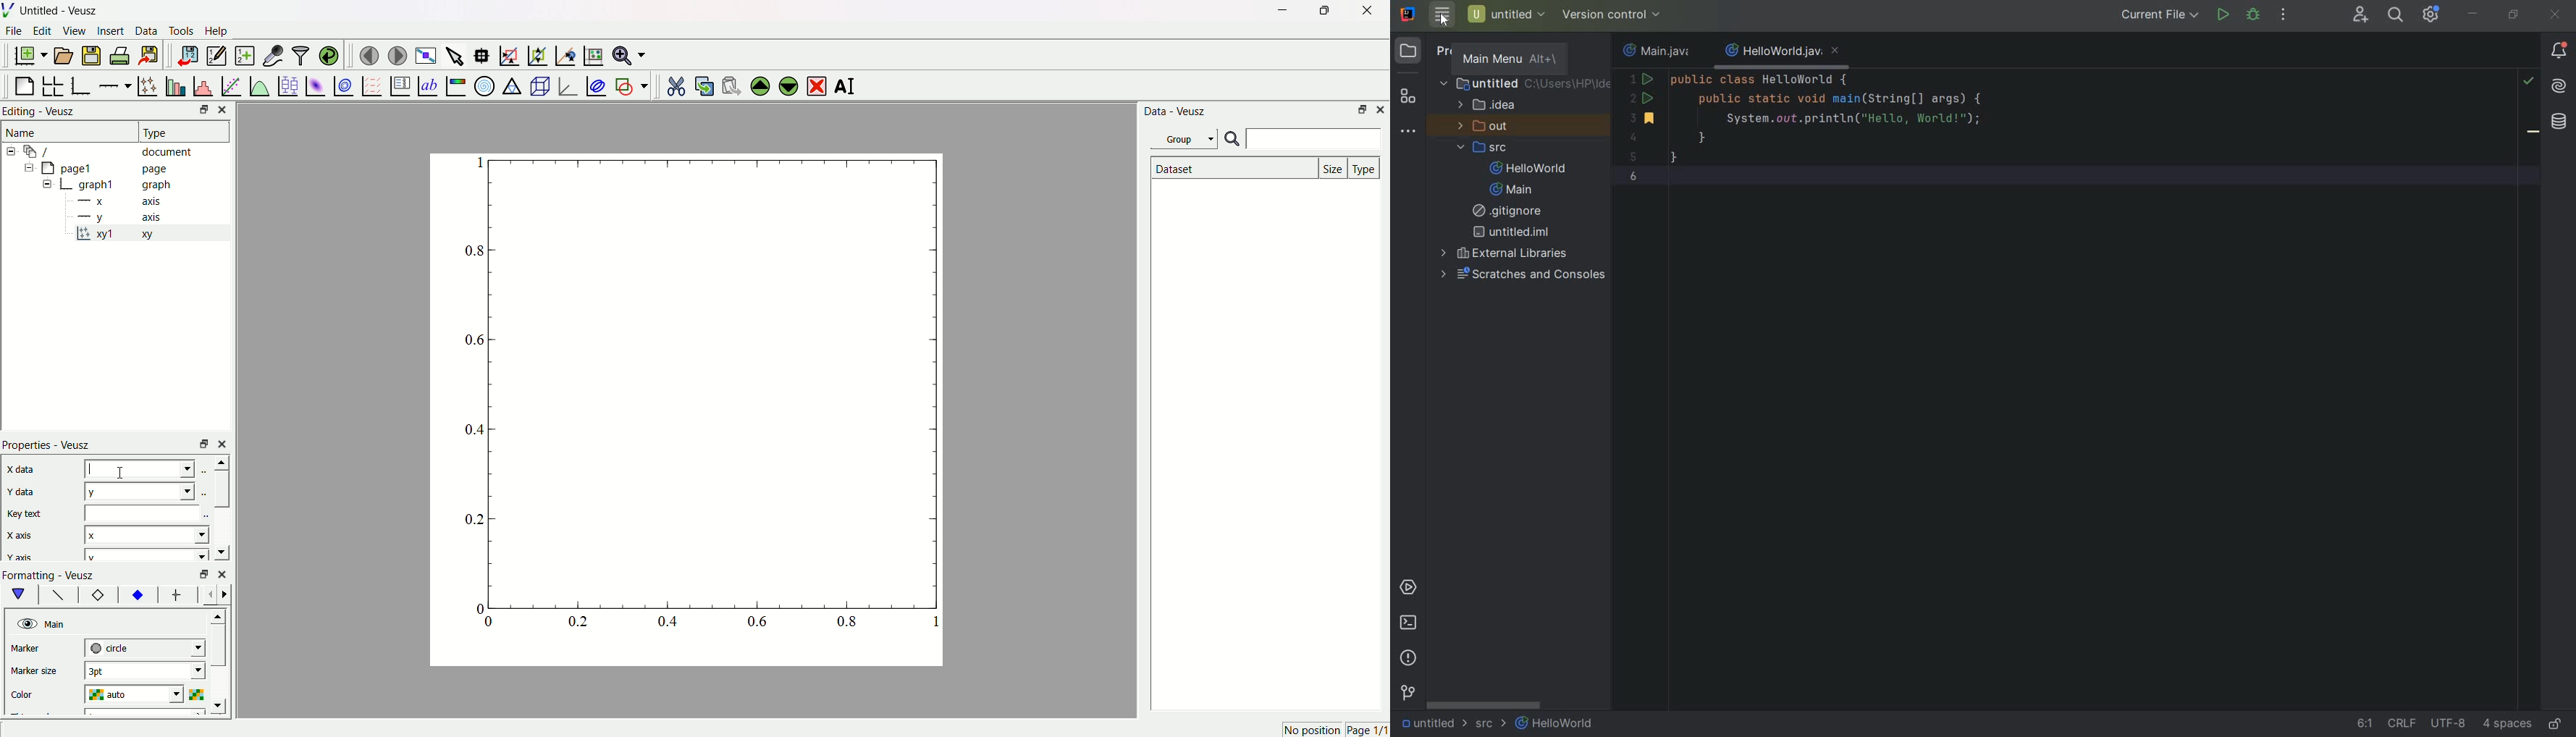  I want to click on scroll bar, so click(221, 489).